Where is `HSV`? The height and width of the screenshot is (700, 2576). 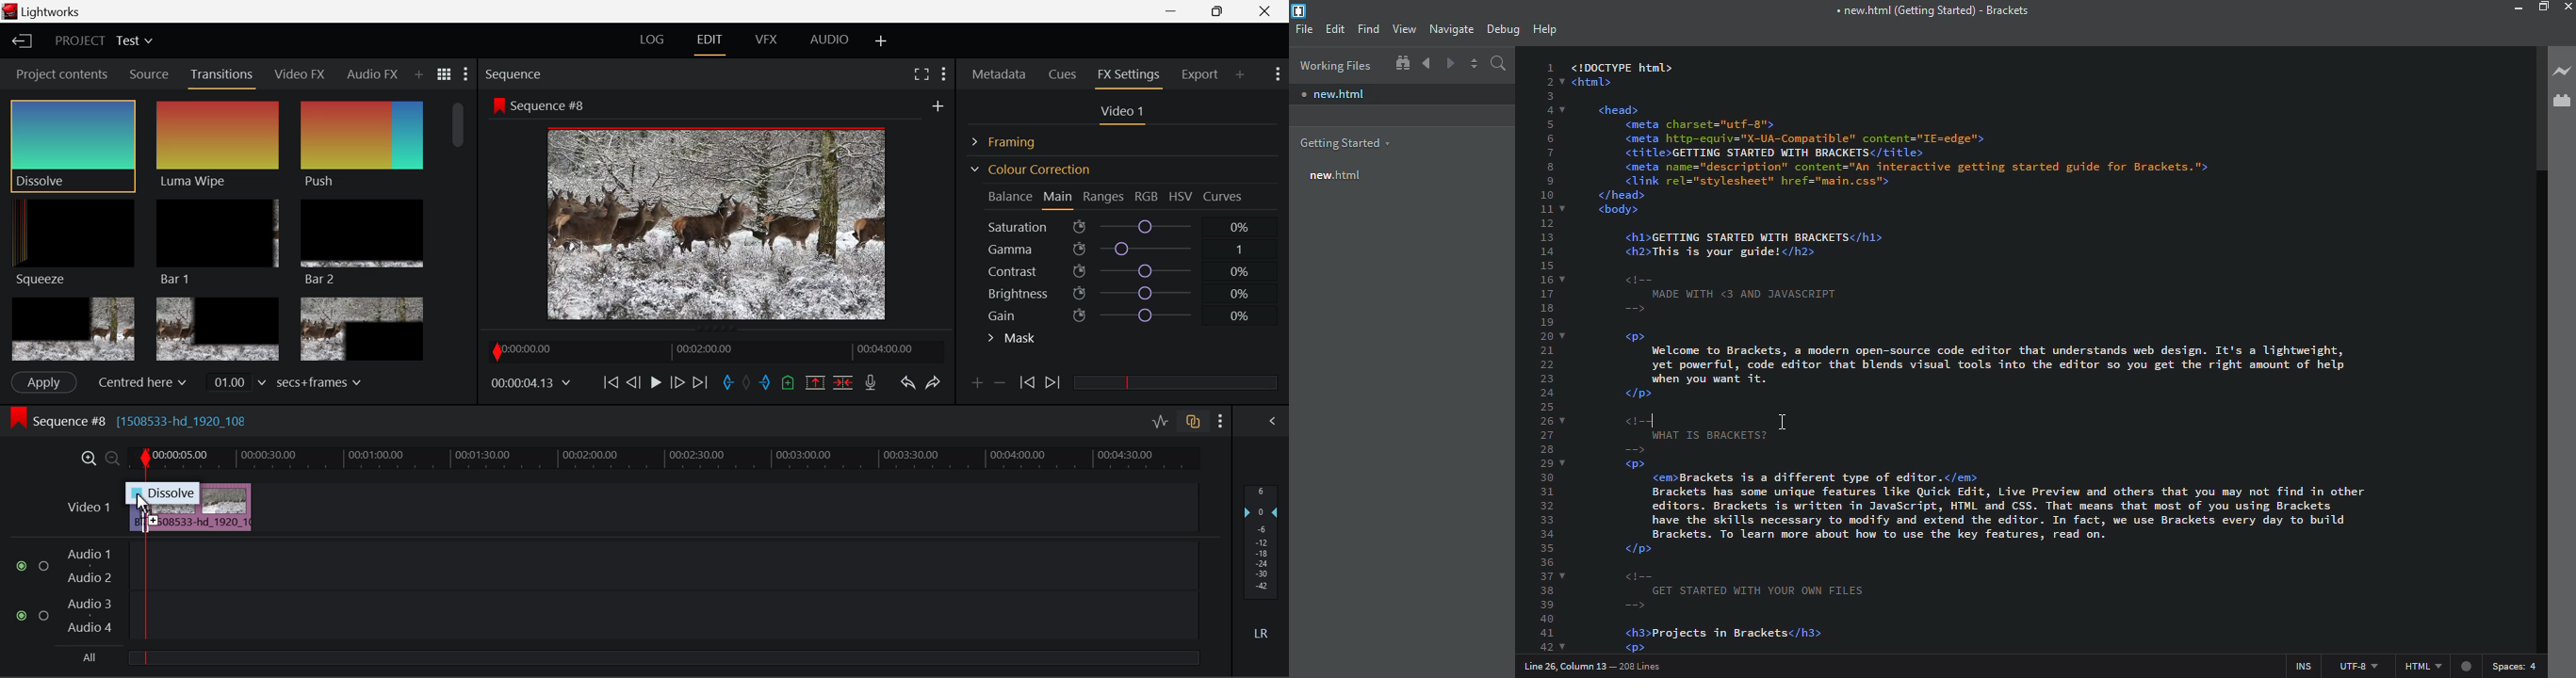 HSV is located at coordinates (1181, 196).